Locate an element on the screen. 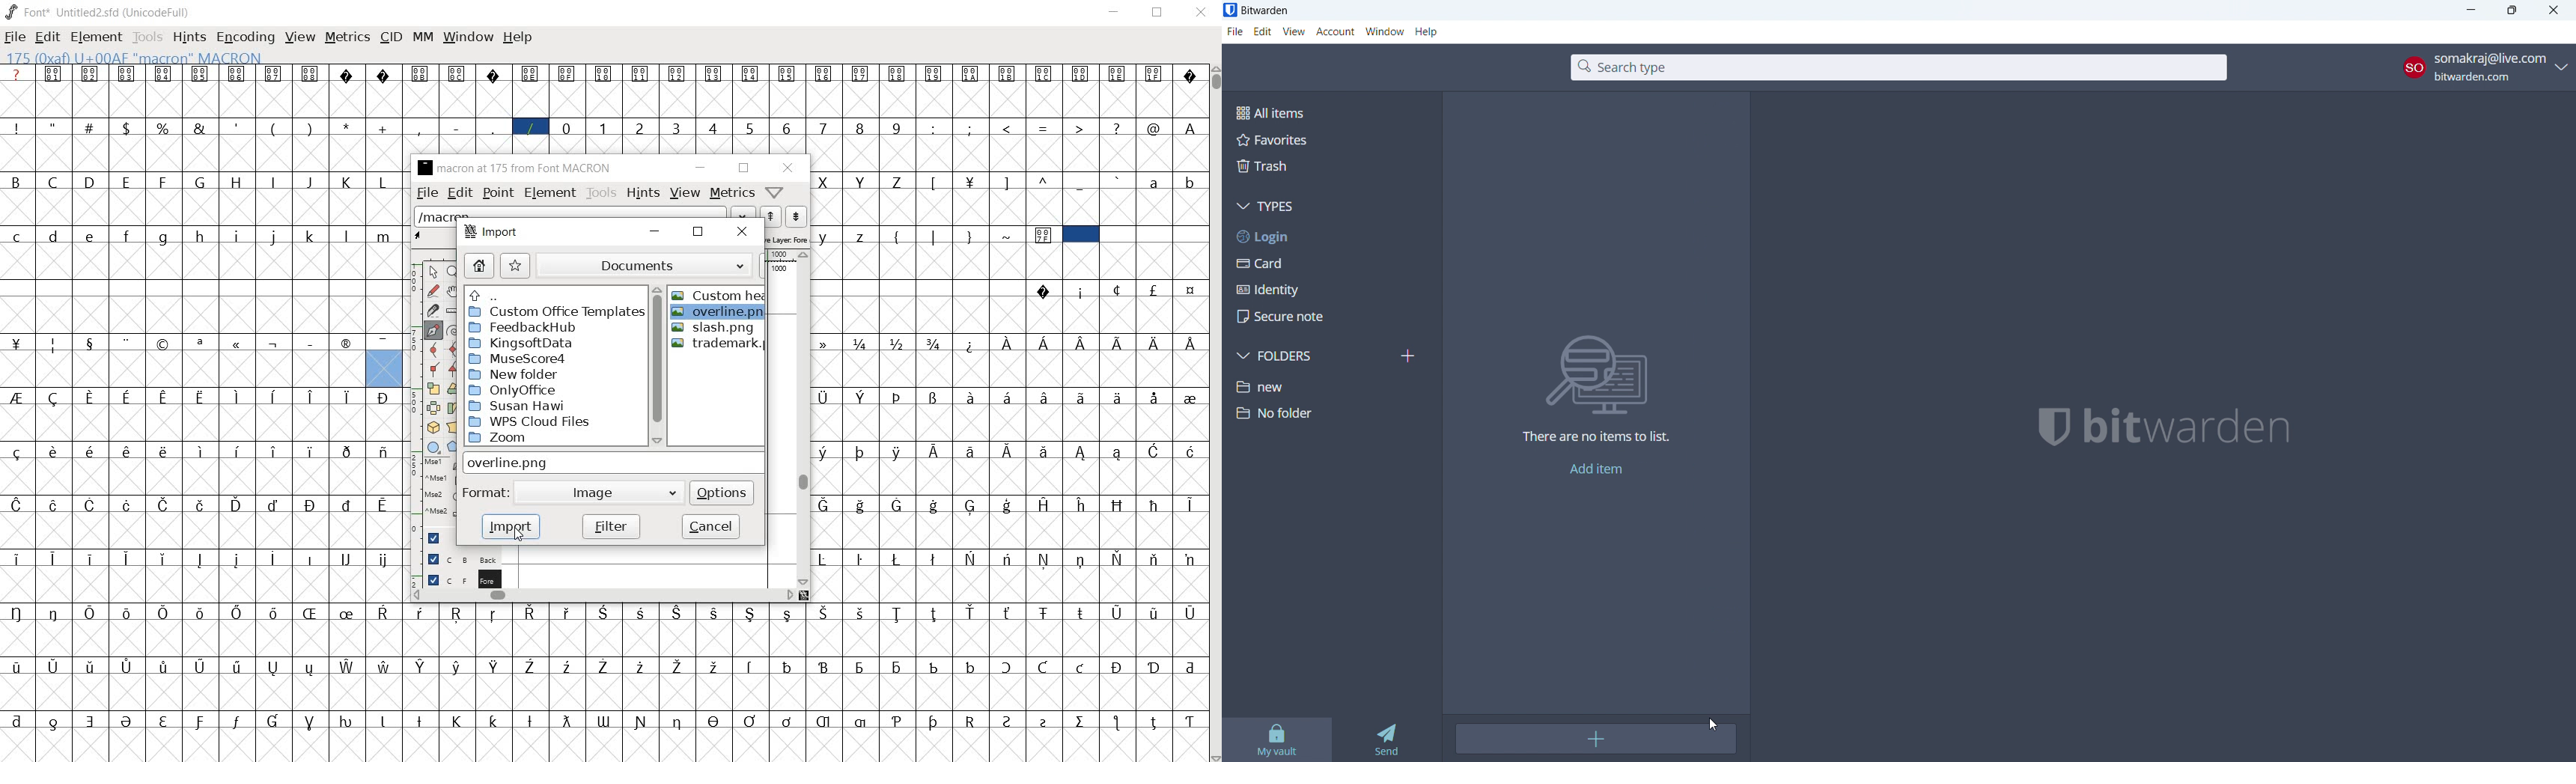 The height and width of the screenshot is (784, 2576). Symbol is located at coordinates (1044, 396).